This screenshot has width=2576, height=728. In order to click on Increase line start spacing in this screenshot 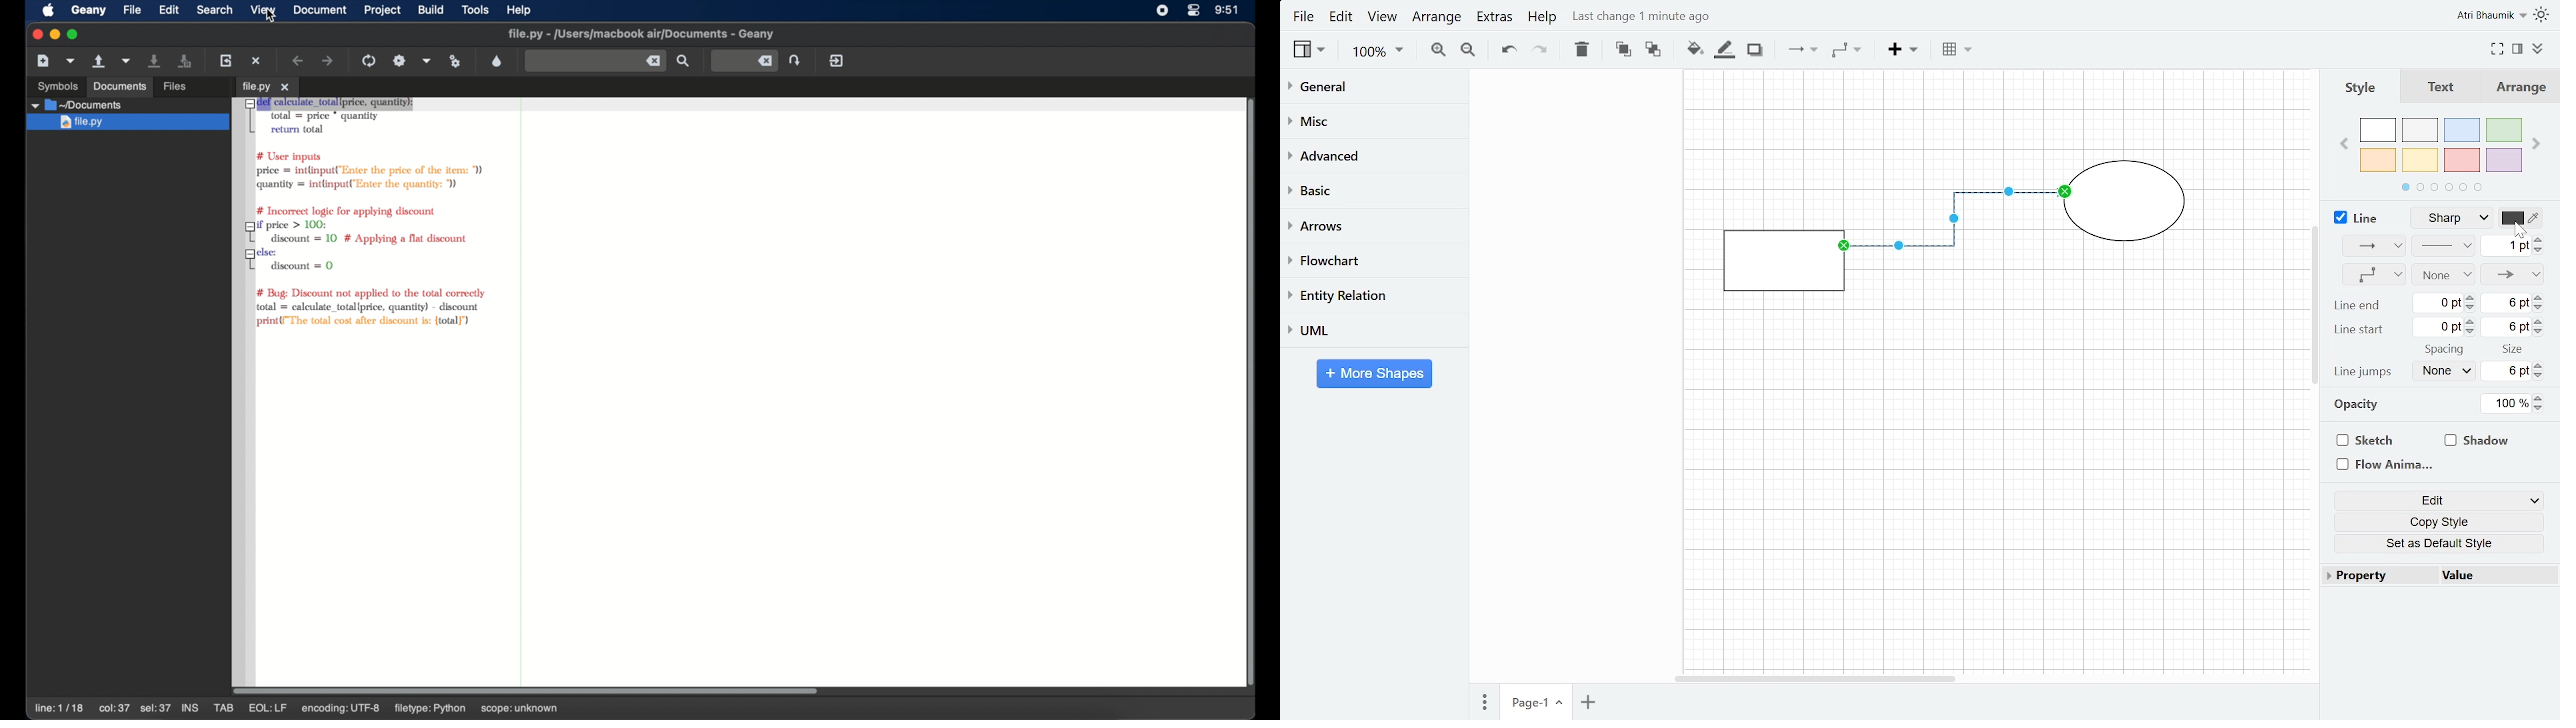, I will do `click(2471, 321)`.